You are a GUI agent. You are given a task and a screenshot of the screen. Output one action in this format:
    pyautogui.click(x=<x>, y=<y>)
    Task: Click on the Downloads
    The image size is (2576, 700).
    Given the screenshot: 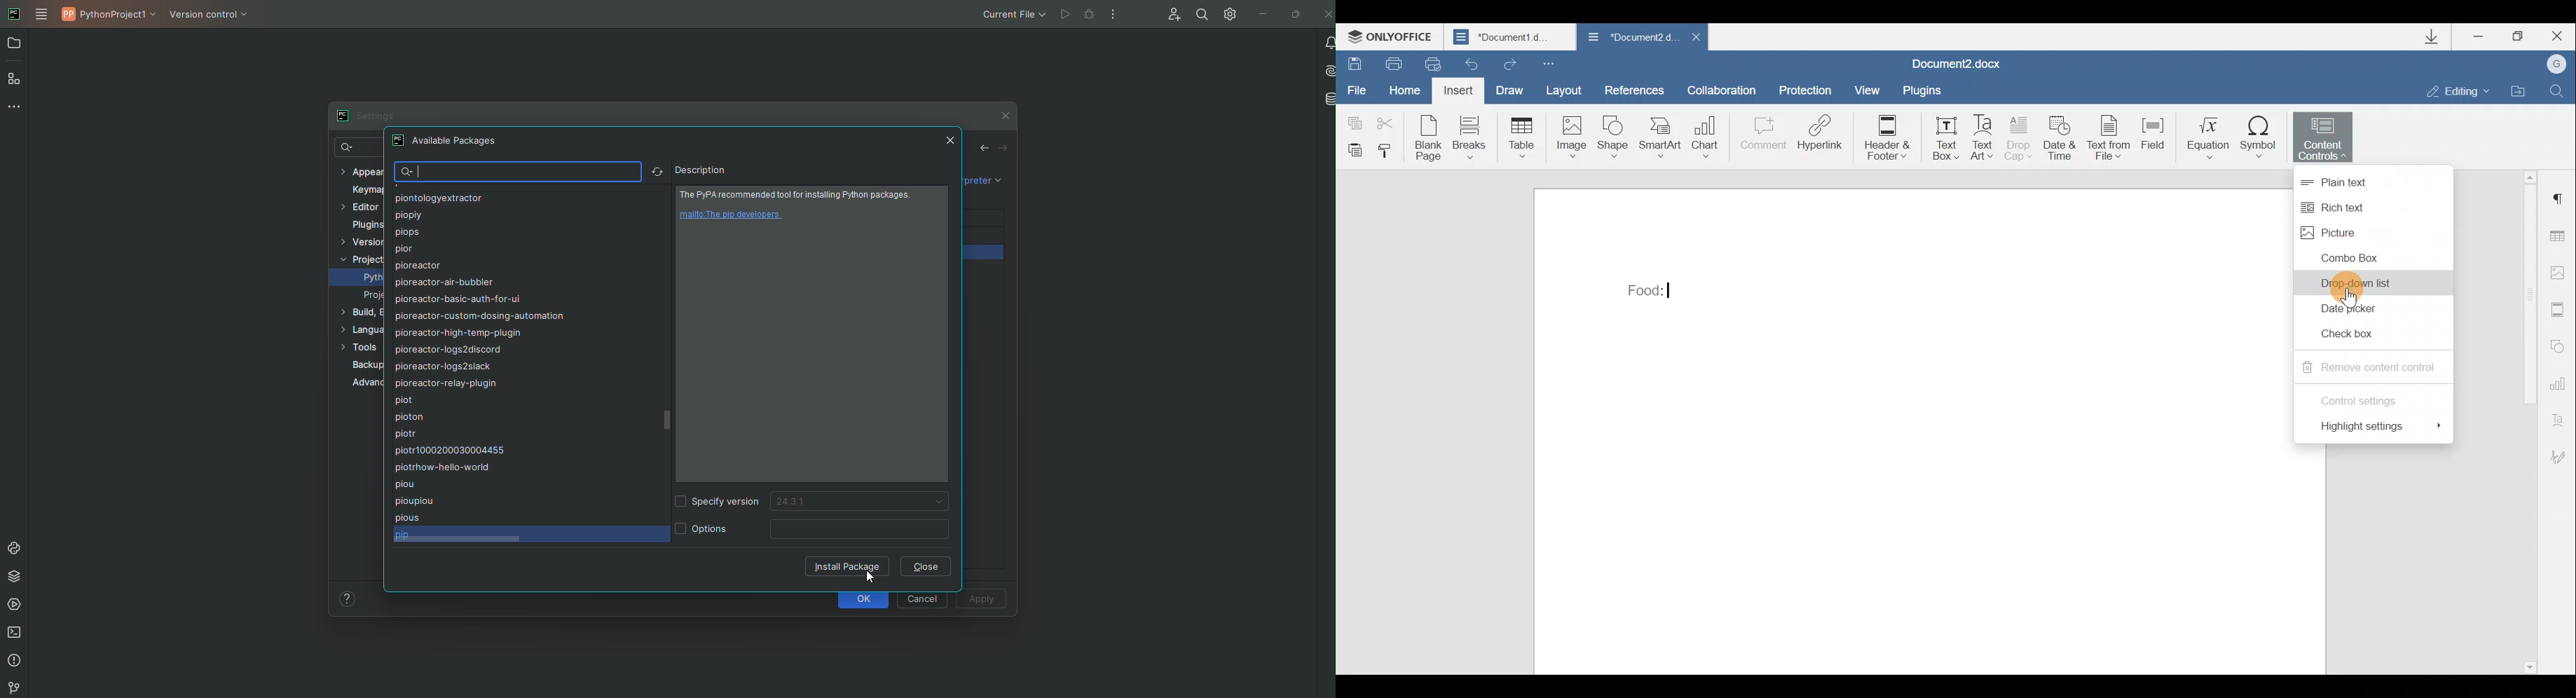 What is the action you would take?
    pyautogui.click(x=2437, y=37)
    